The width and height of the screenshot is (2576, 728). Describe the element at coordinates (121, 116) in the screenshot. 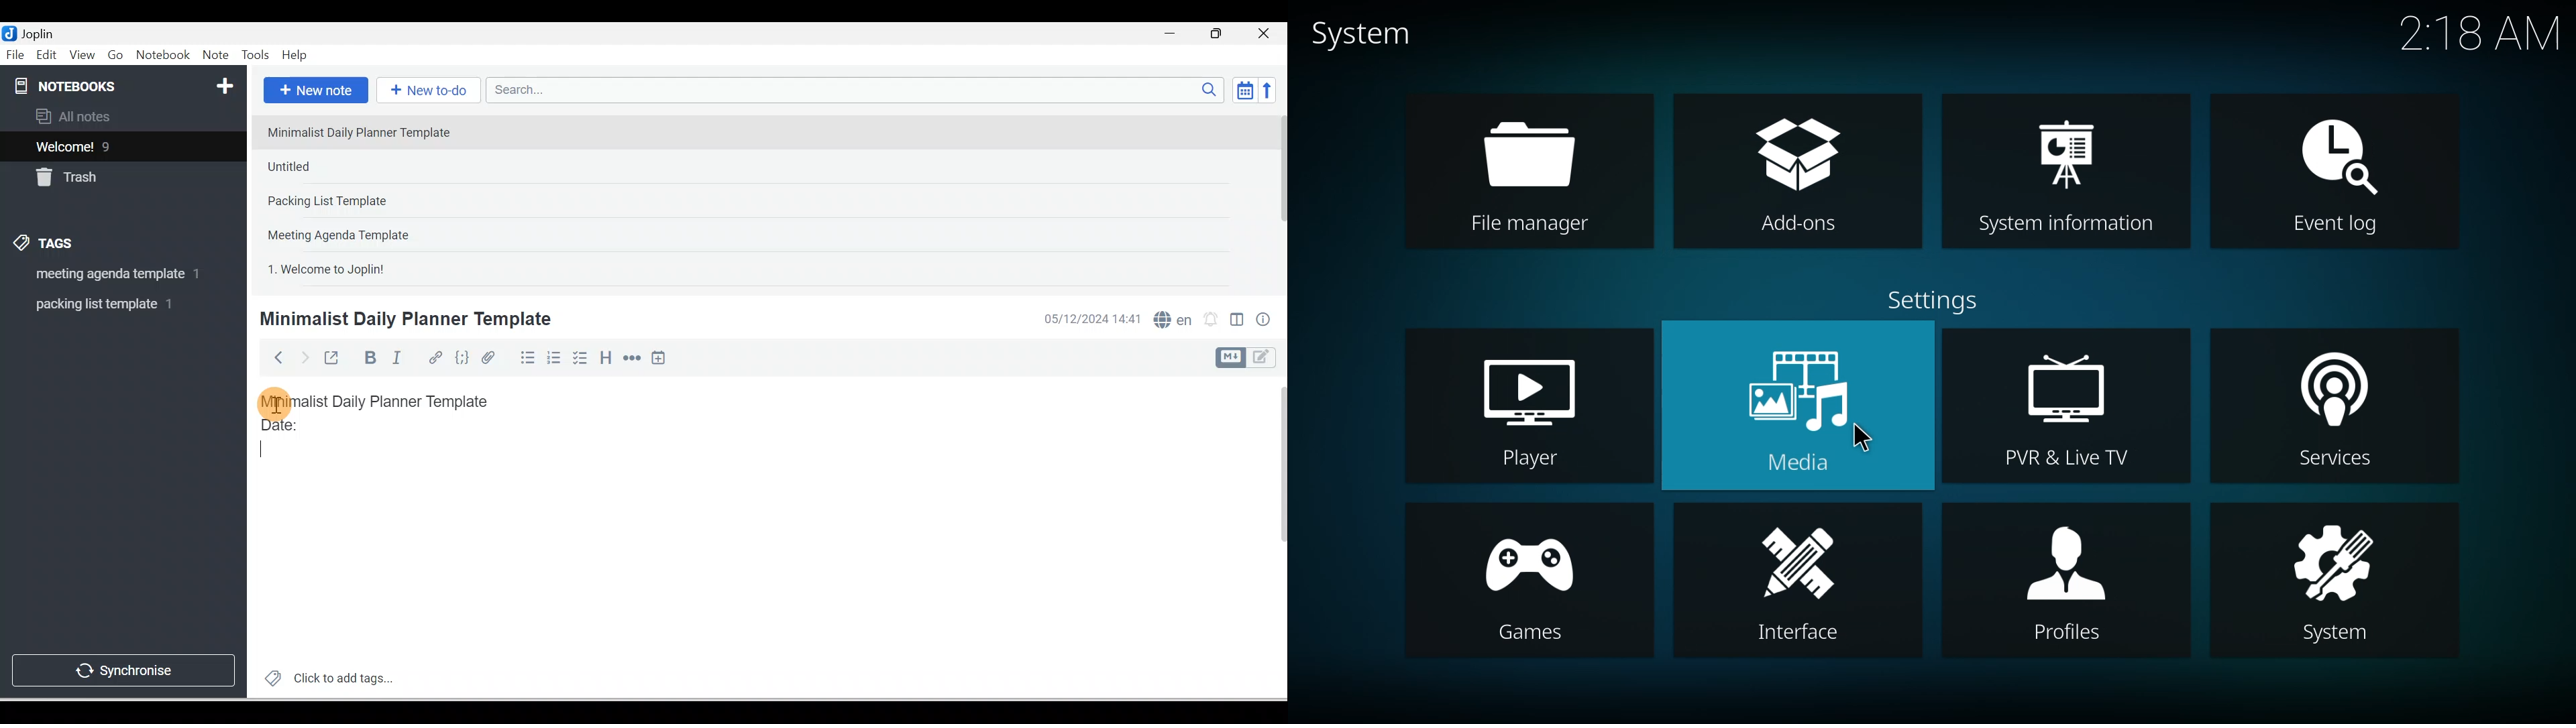

I see `All notes` at that location.